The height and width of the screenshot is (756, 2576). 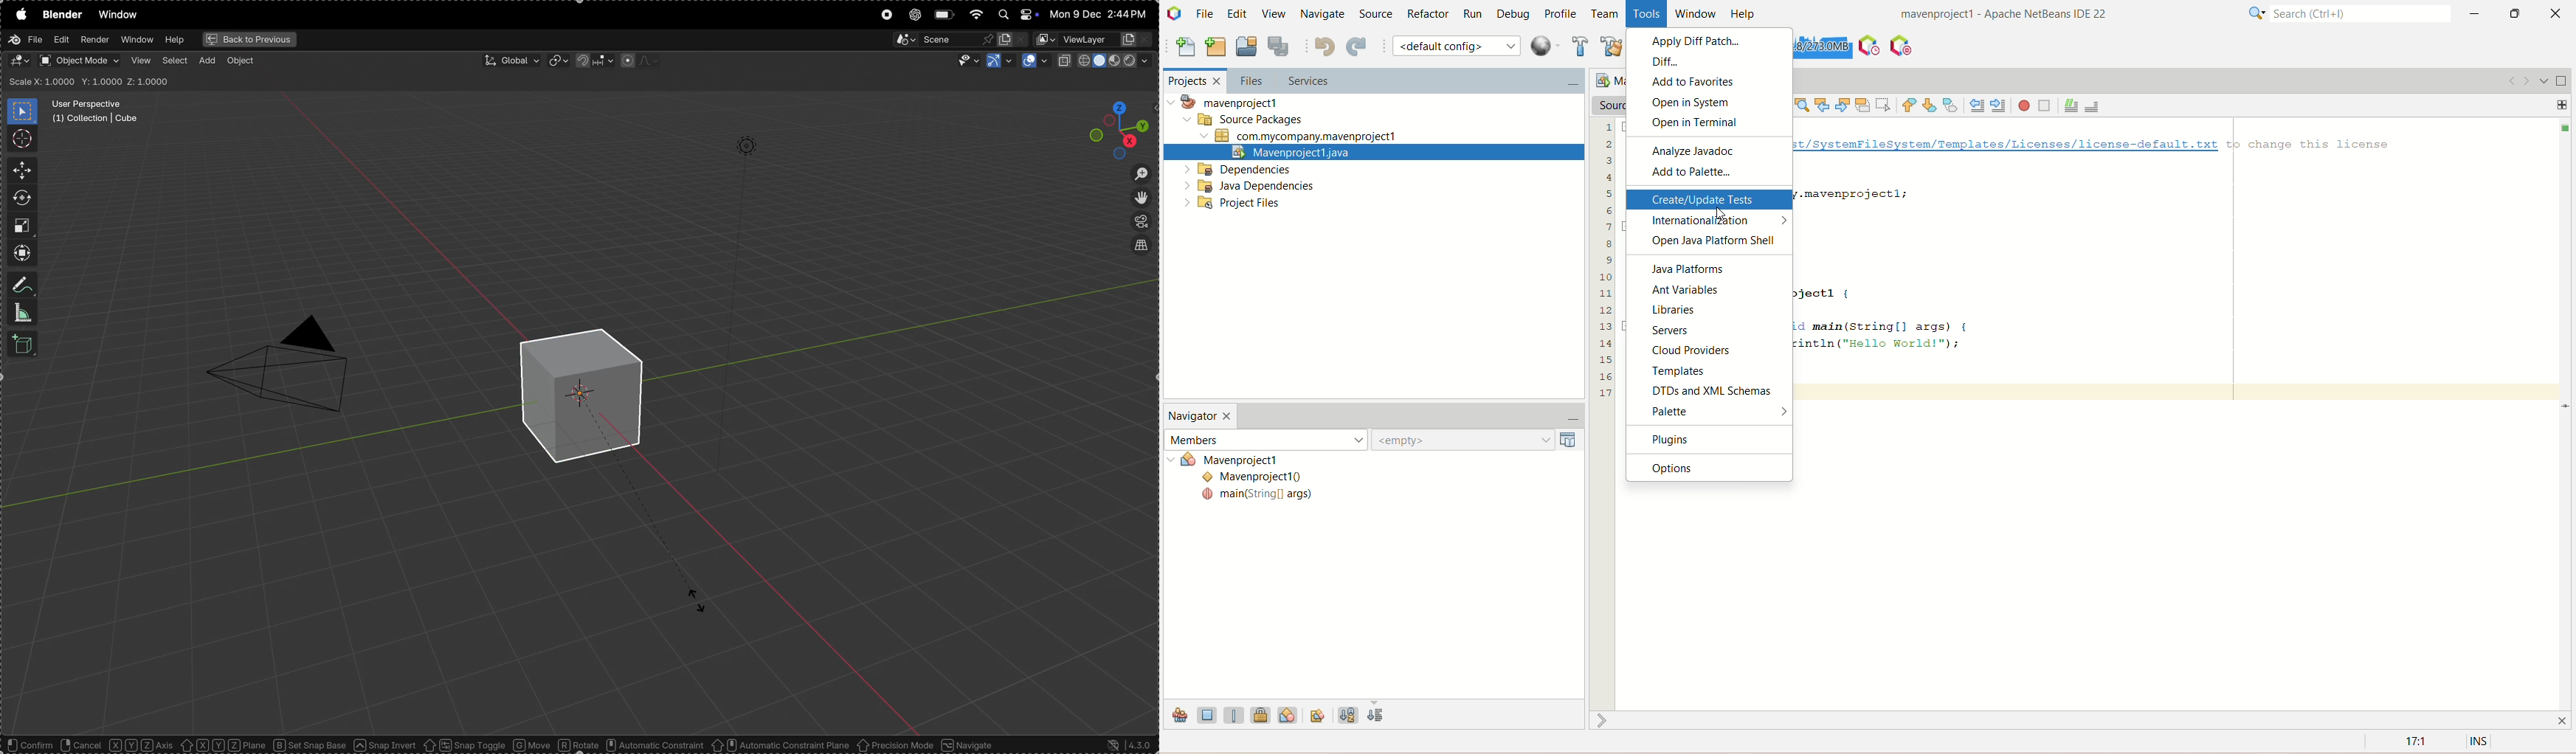 I want to click on trasnform, so click(x=19, y=253).